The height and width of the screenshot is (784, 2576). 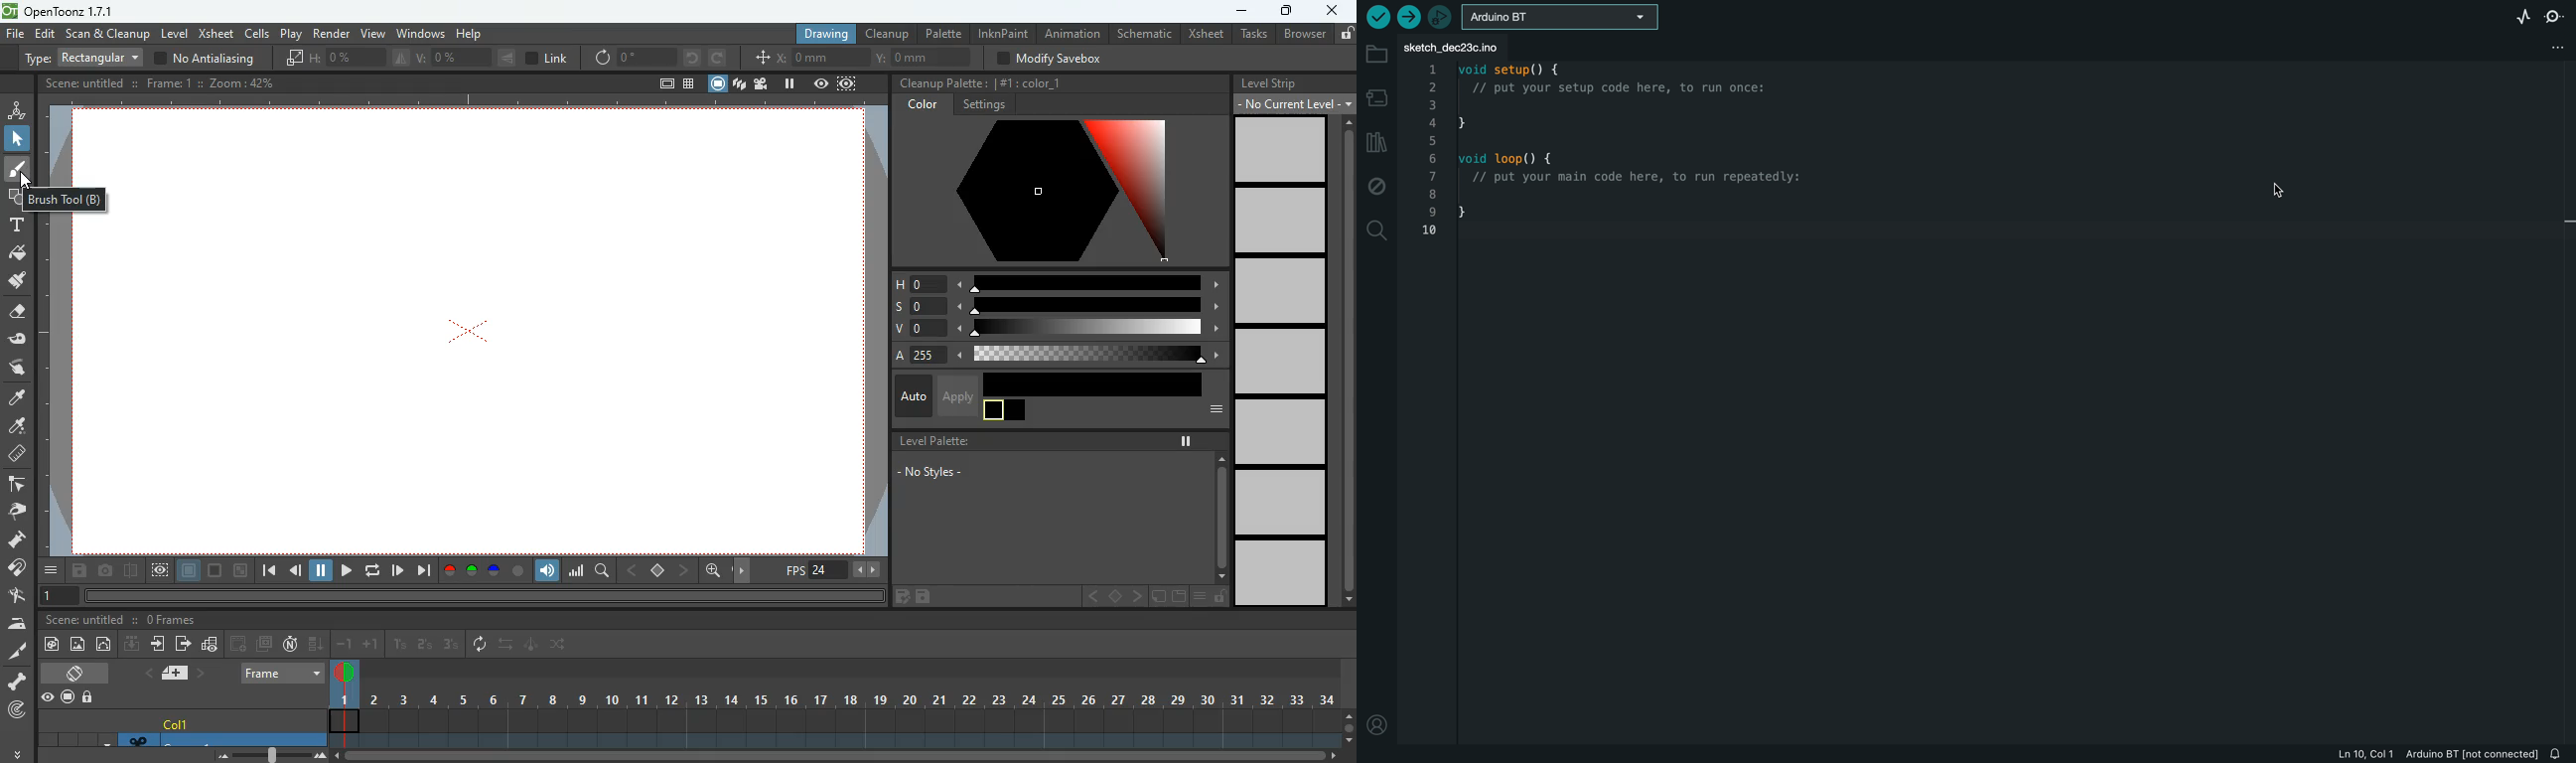 I want to click on measure, so click(x=16, y=455).